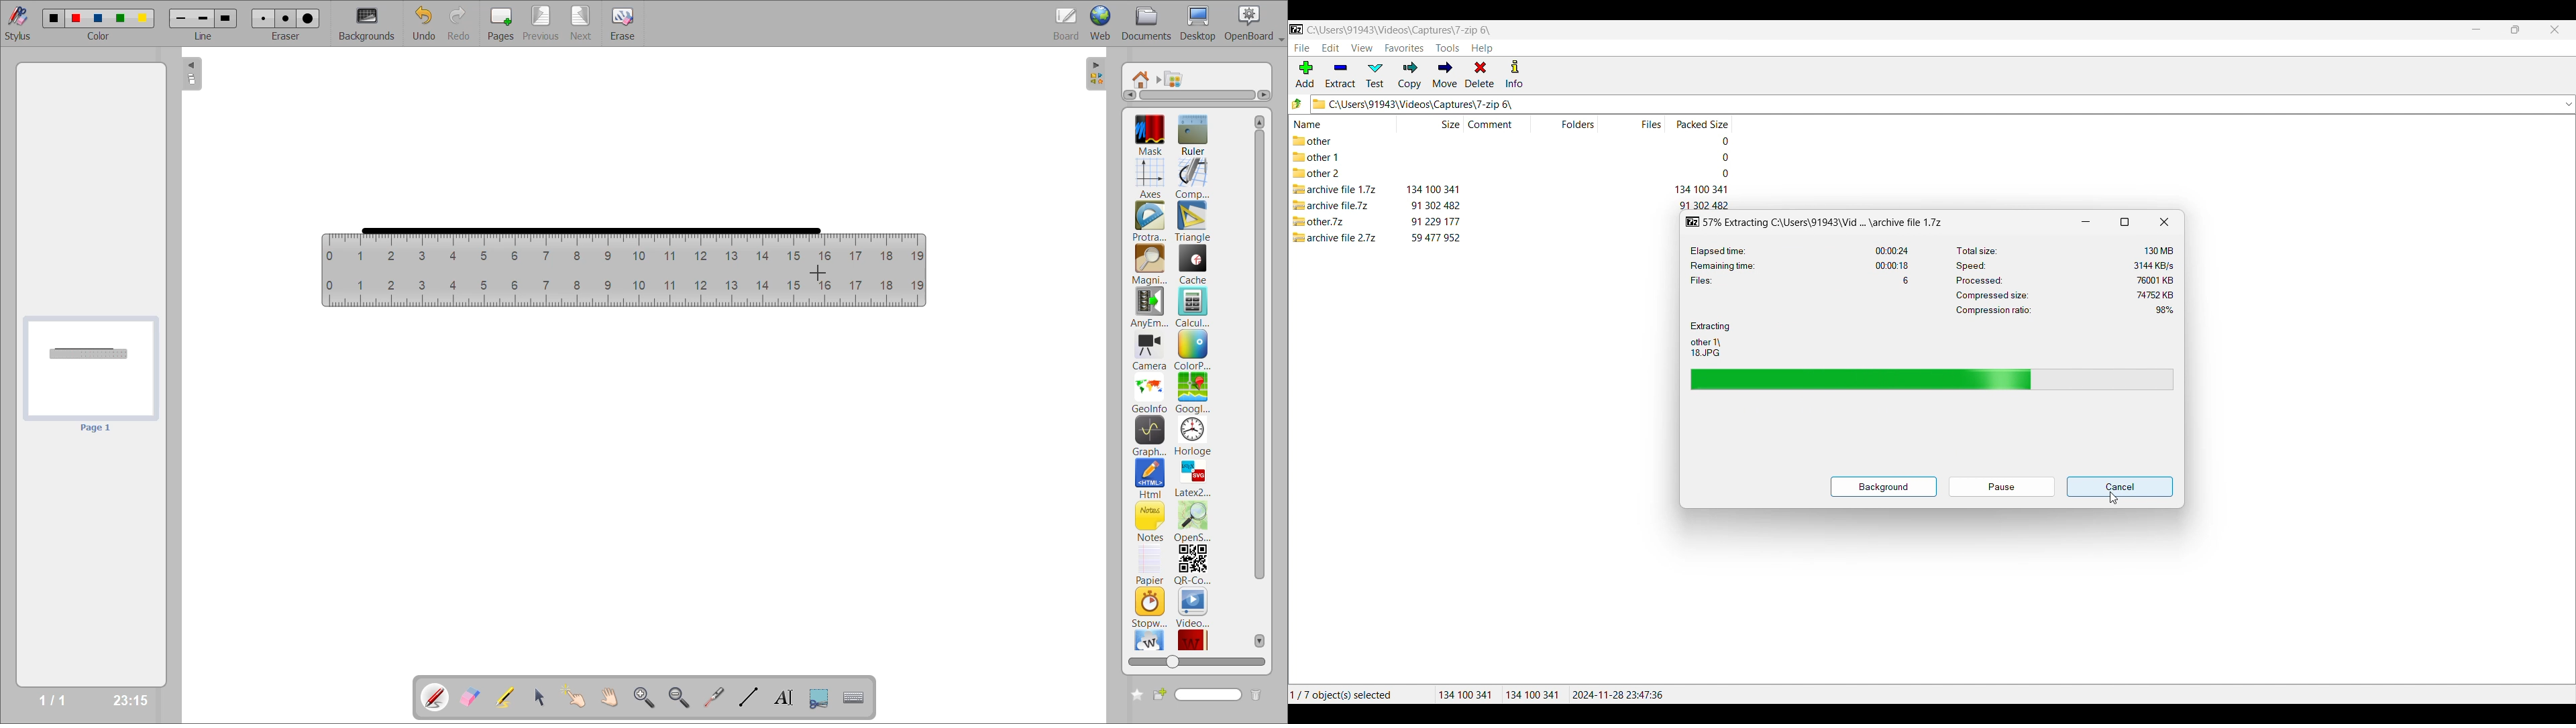 This screenshot has height=728, width=2576. What do you see at coordinates (1532, 695) in the screenshot?
I see `134100 341` at bounding box center [1532, 695].